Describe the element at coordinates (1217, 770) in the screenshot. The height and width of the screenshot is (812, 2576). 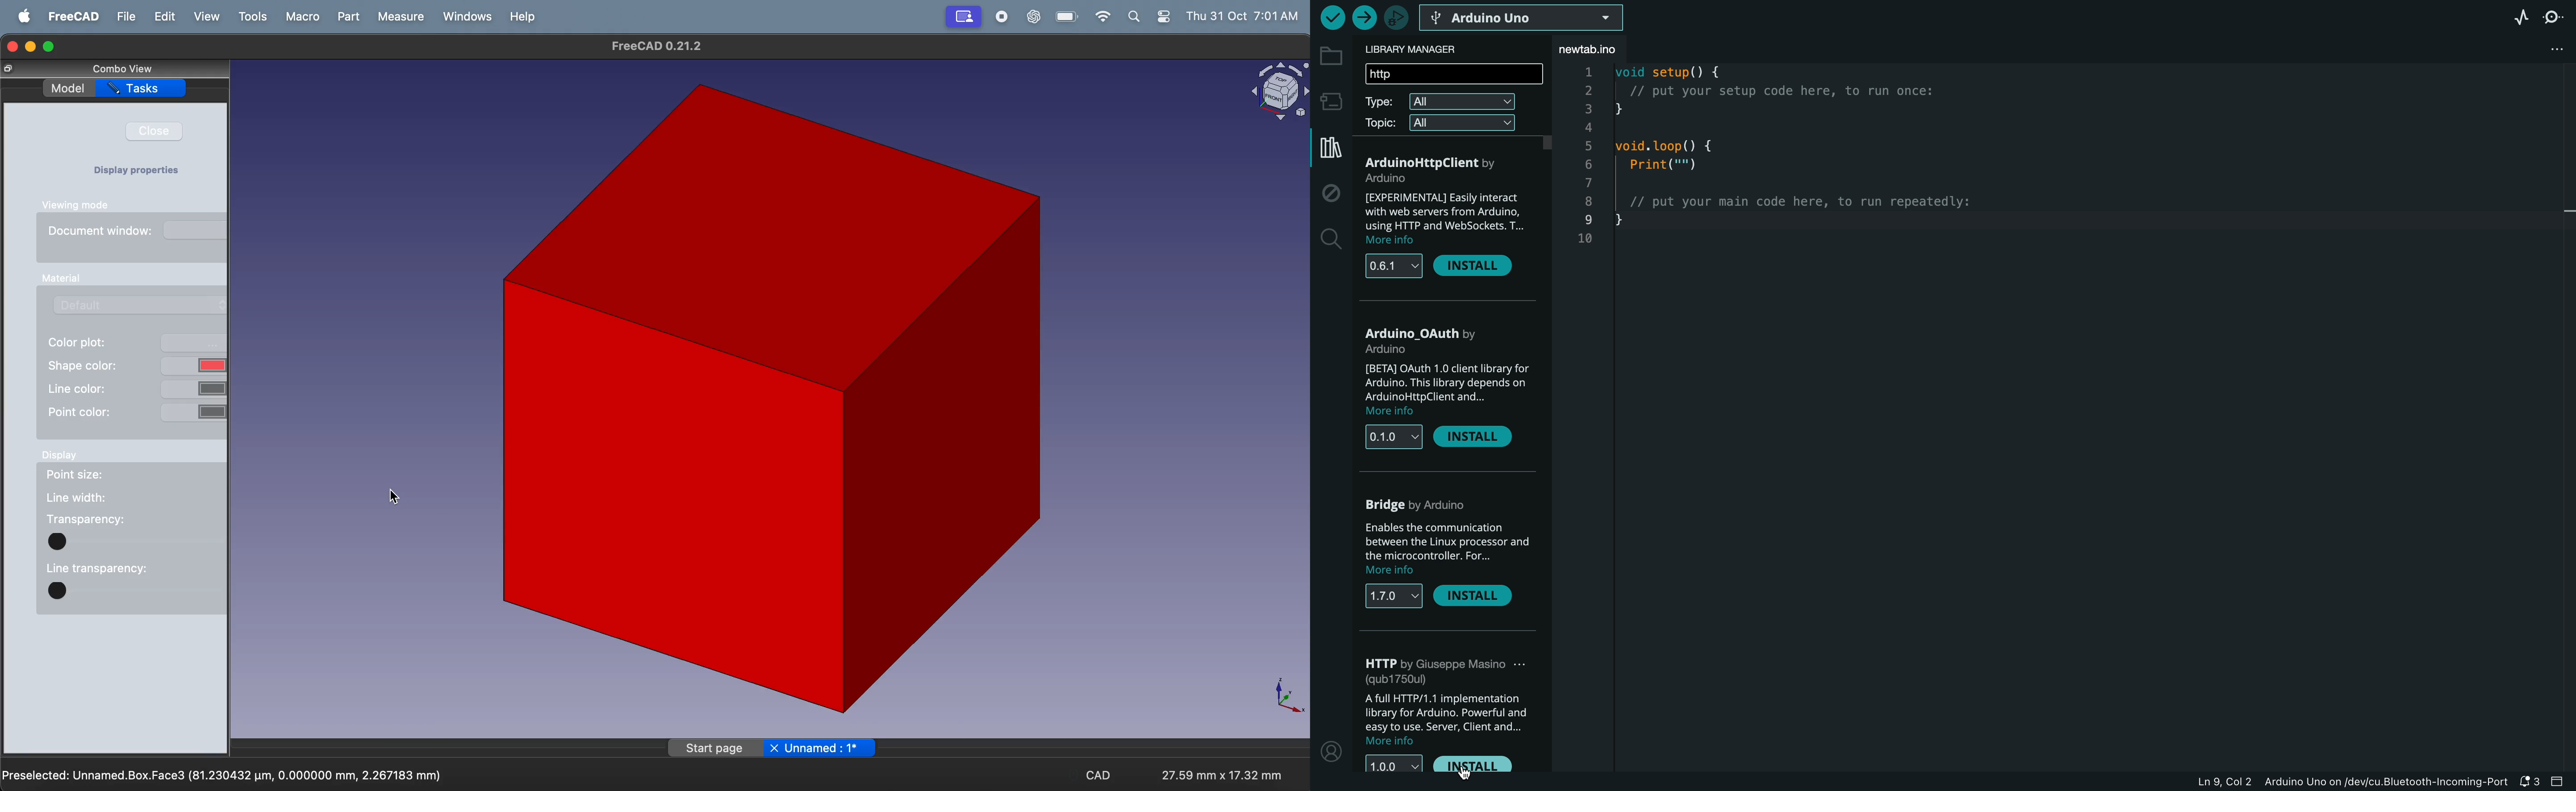
I see `aspect ratio` at that location.